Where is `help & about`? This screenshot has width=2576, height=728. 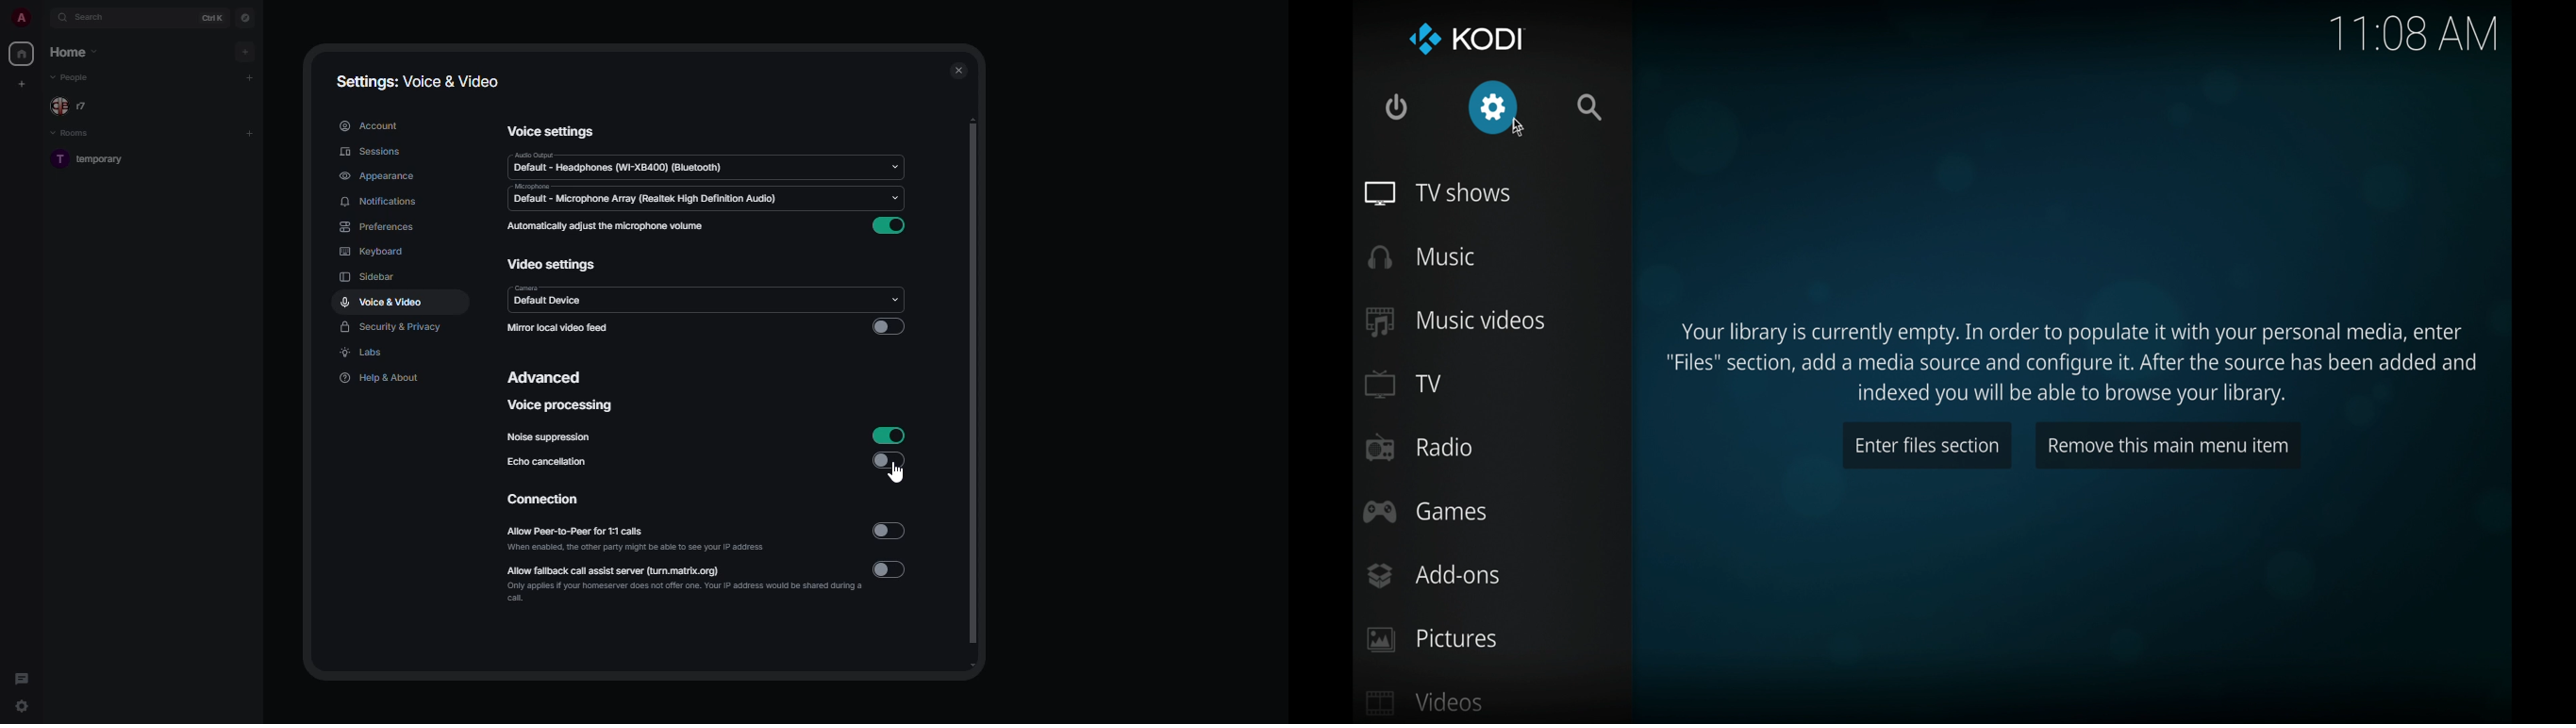 help & about is located at coordinates (381, 375).